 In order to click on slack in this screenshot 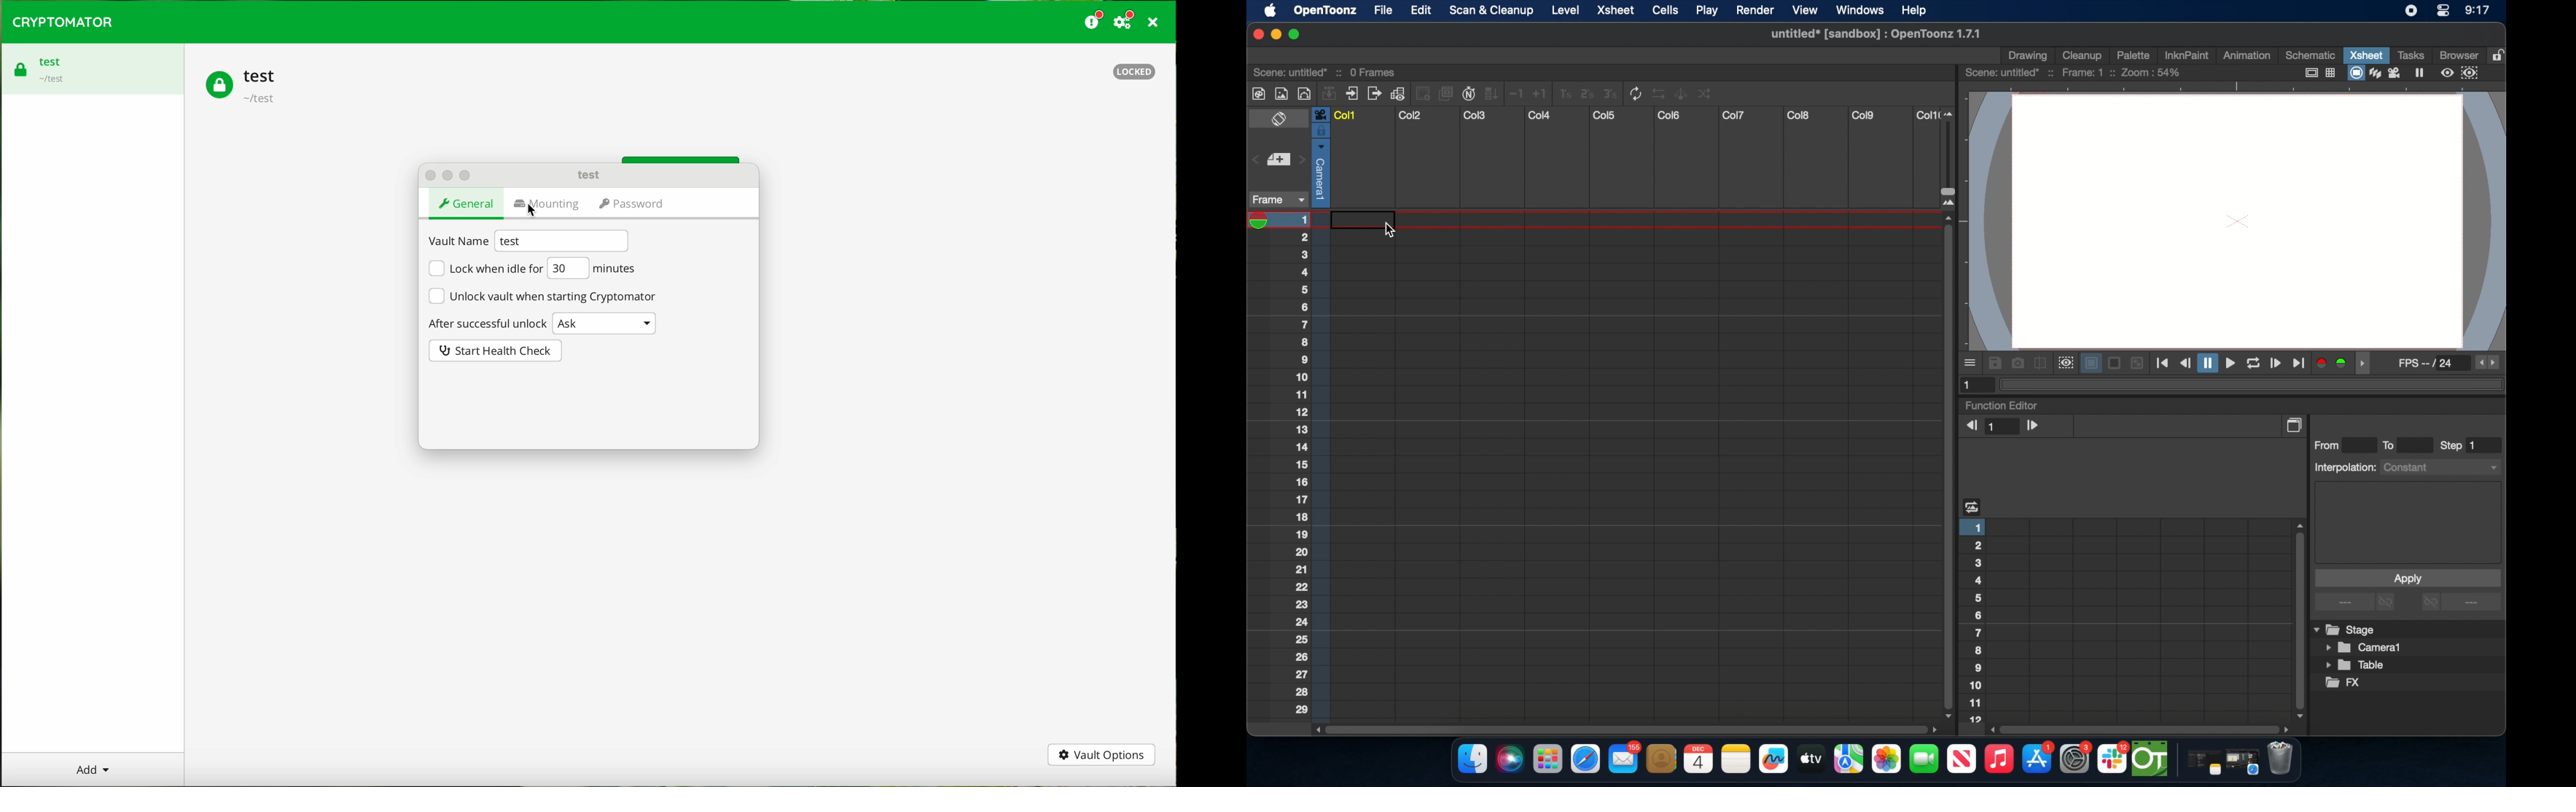, I will do `click(2113, 759)`.